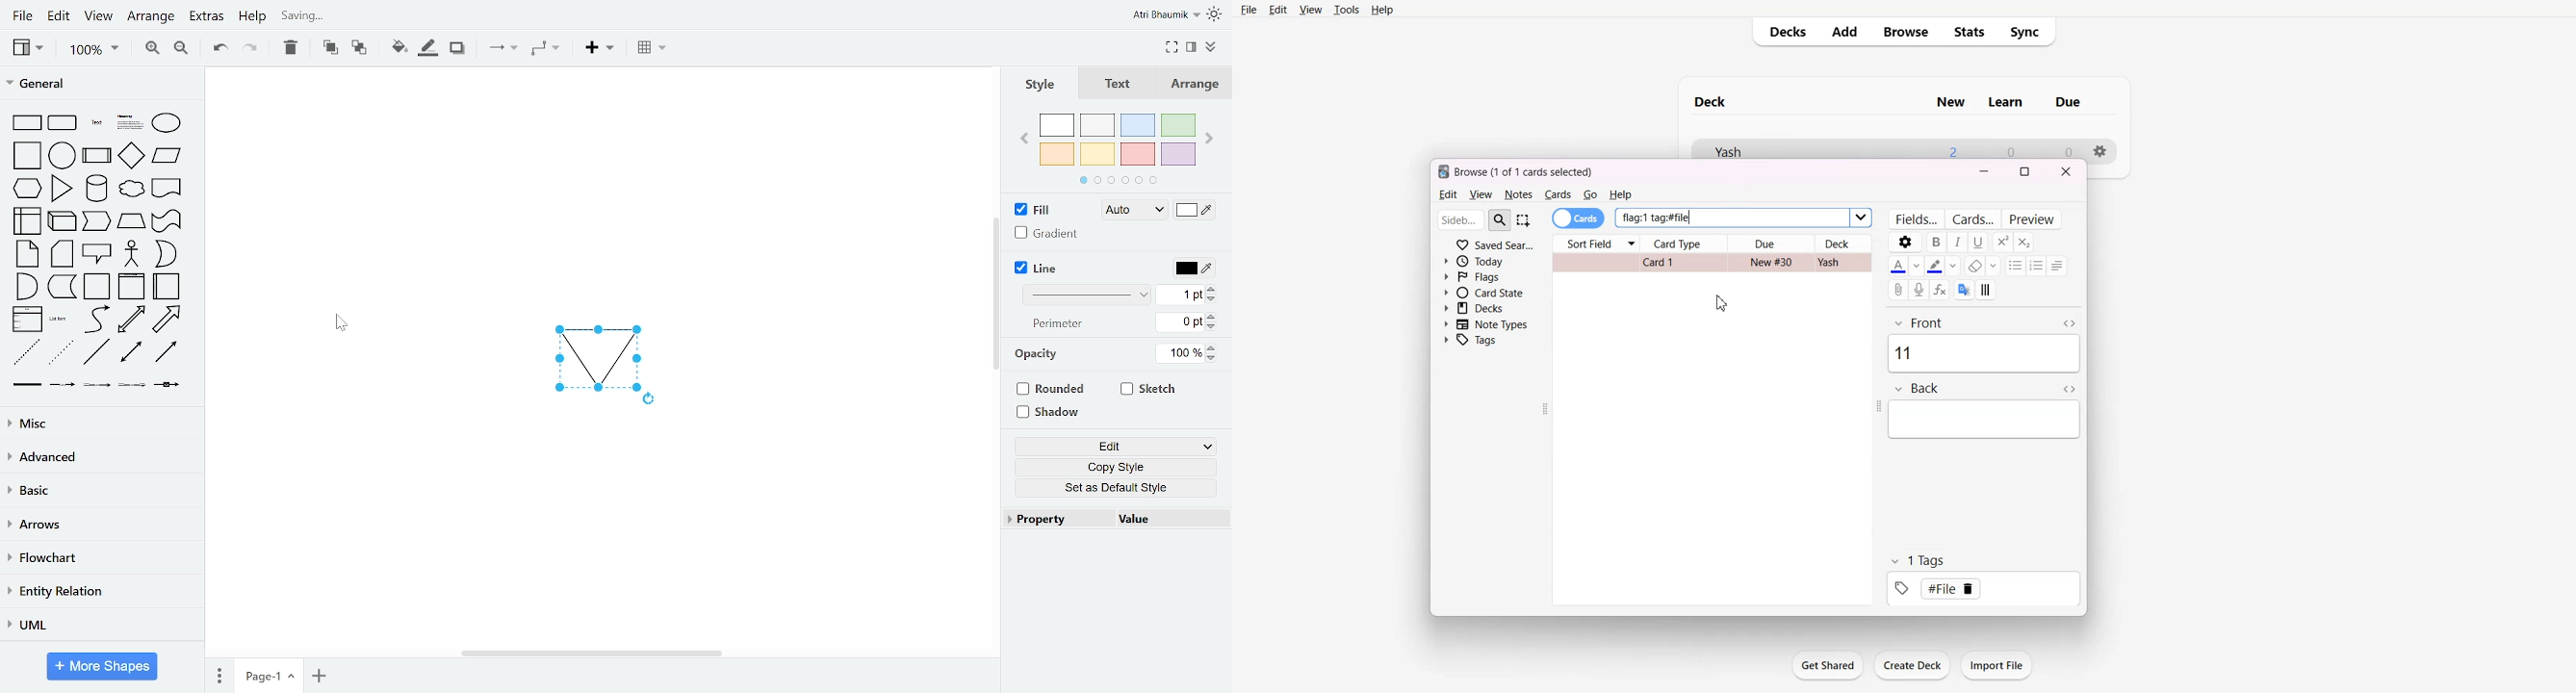 The width and height of the screenshot is (2576, 700). Describe the element at coordinates (1771, 244) in the screenshot. I see `Due` at that location.